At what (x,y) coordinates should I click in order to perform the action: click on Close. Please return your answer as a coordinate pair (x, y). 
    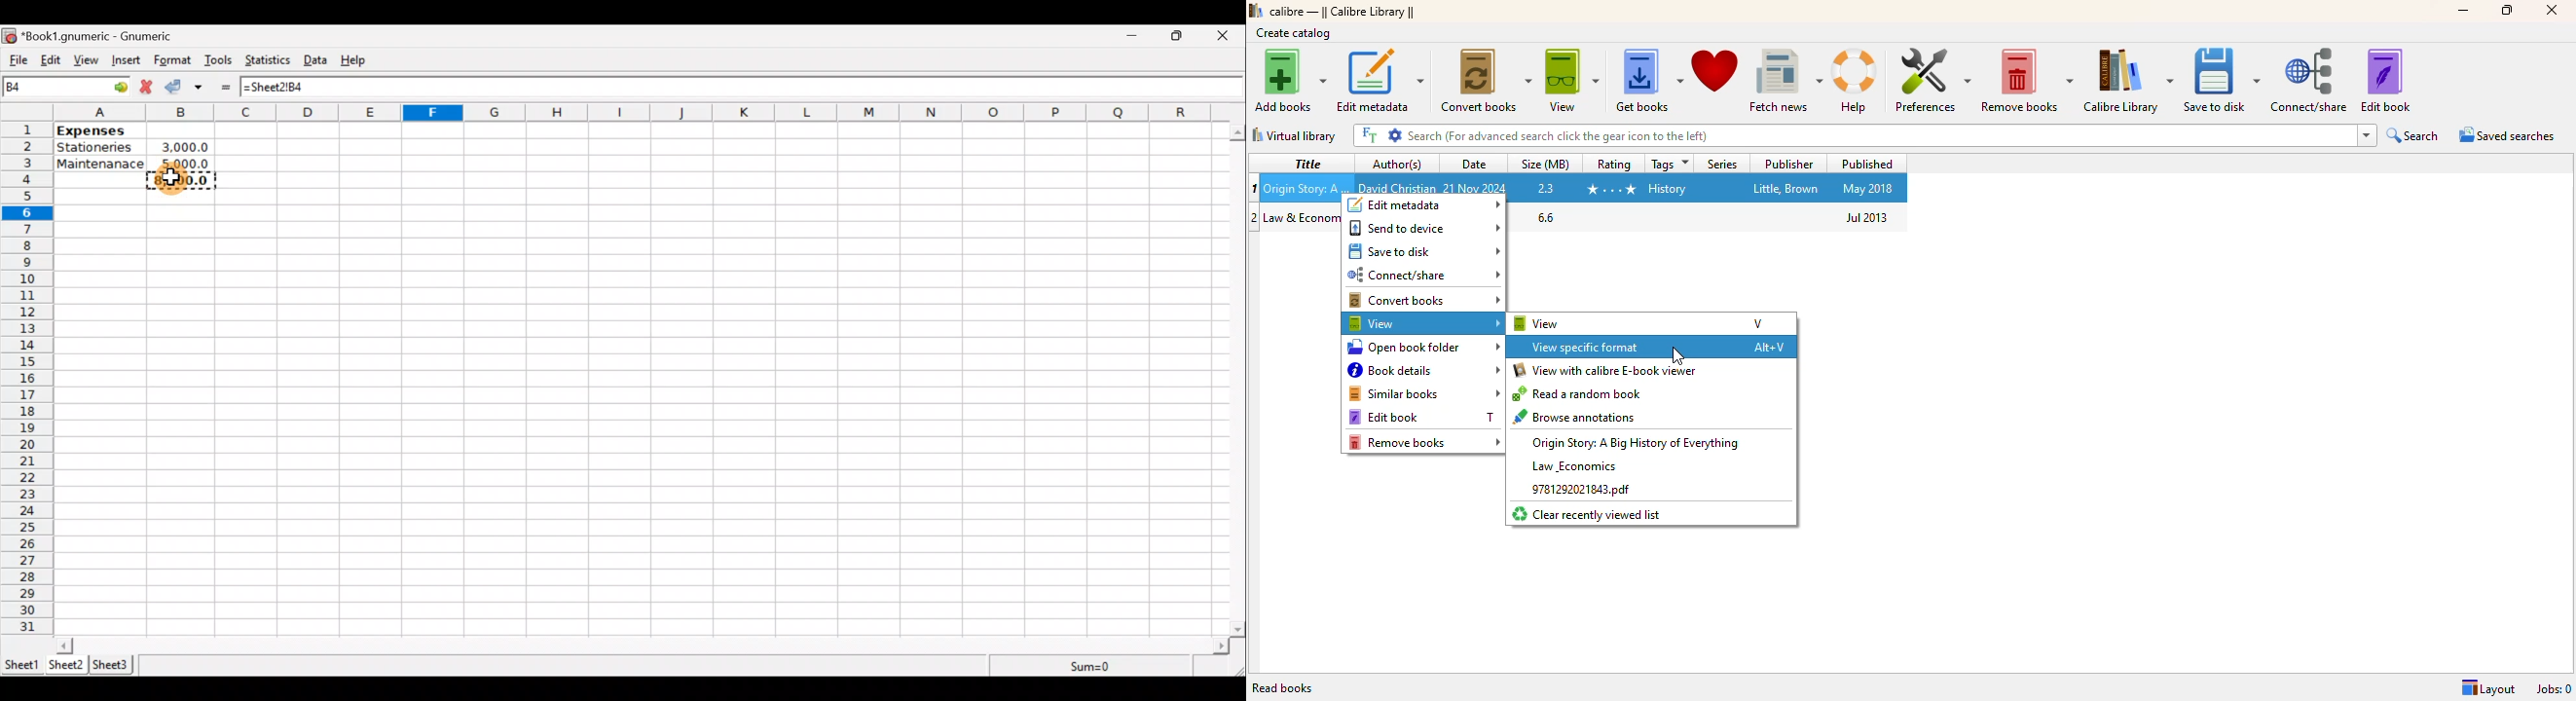
    Looking at the image, I should click on (1228, 36).